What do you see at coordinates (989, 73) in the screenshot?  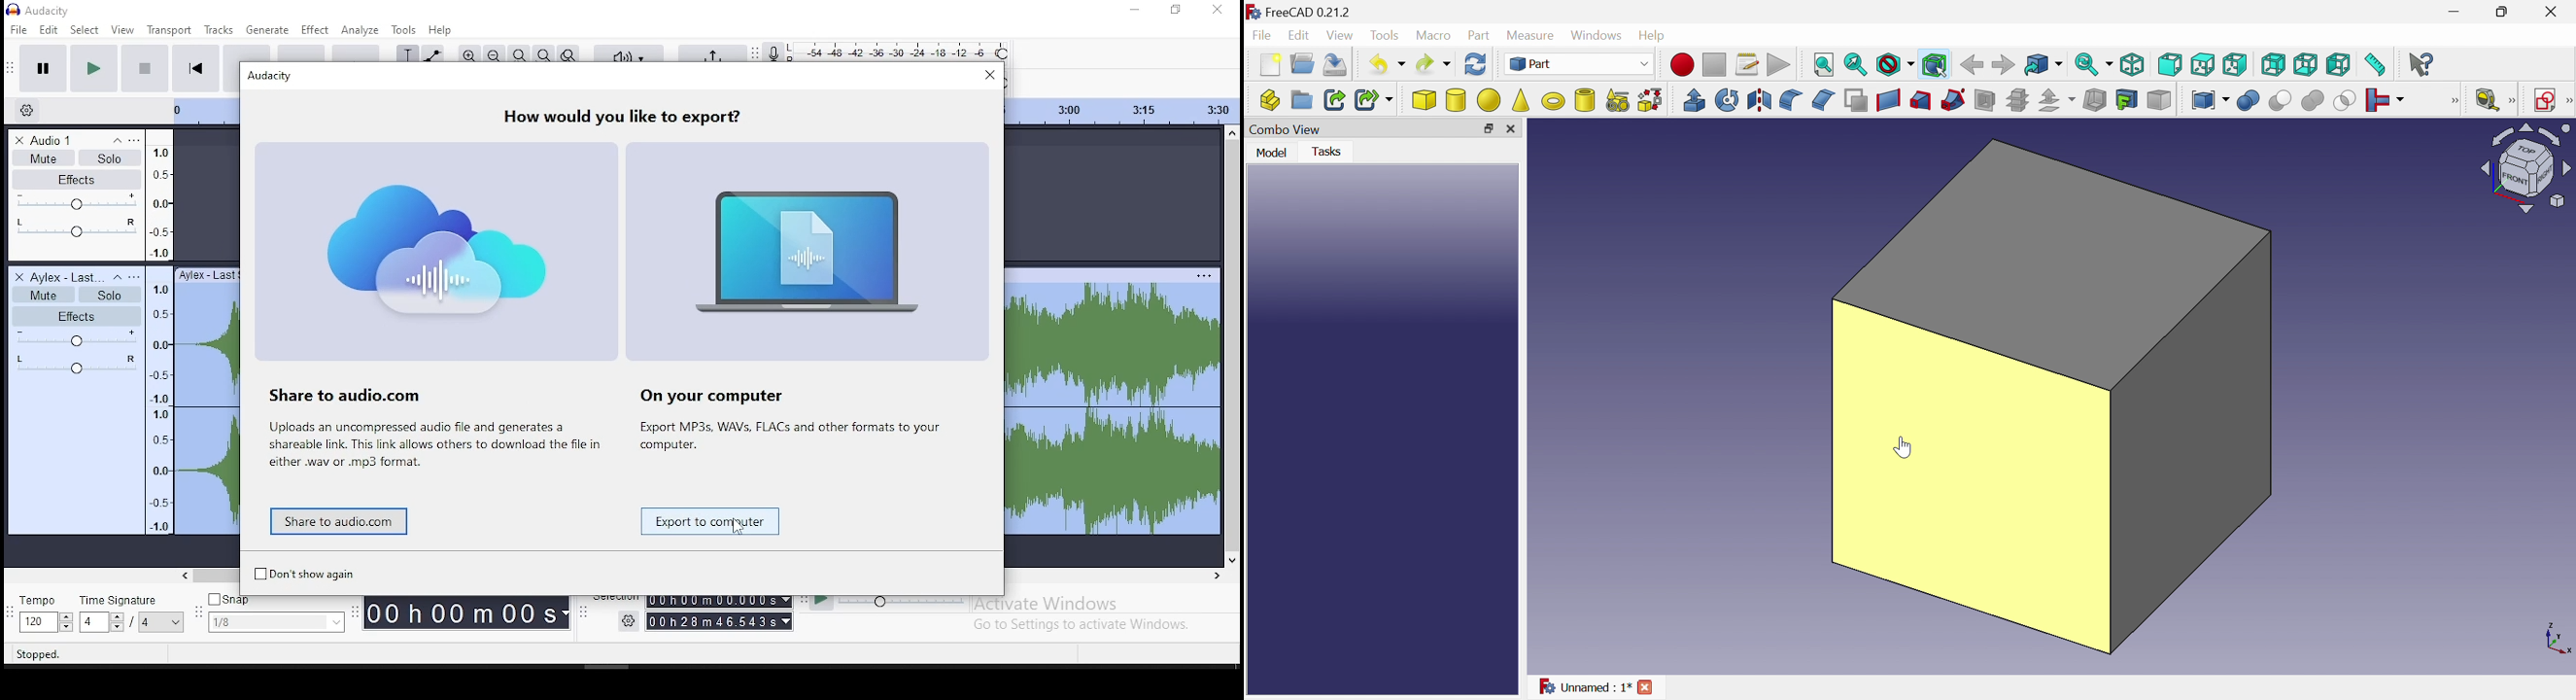 I see `close window` at bounding box center [989, 73].